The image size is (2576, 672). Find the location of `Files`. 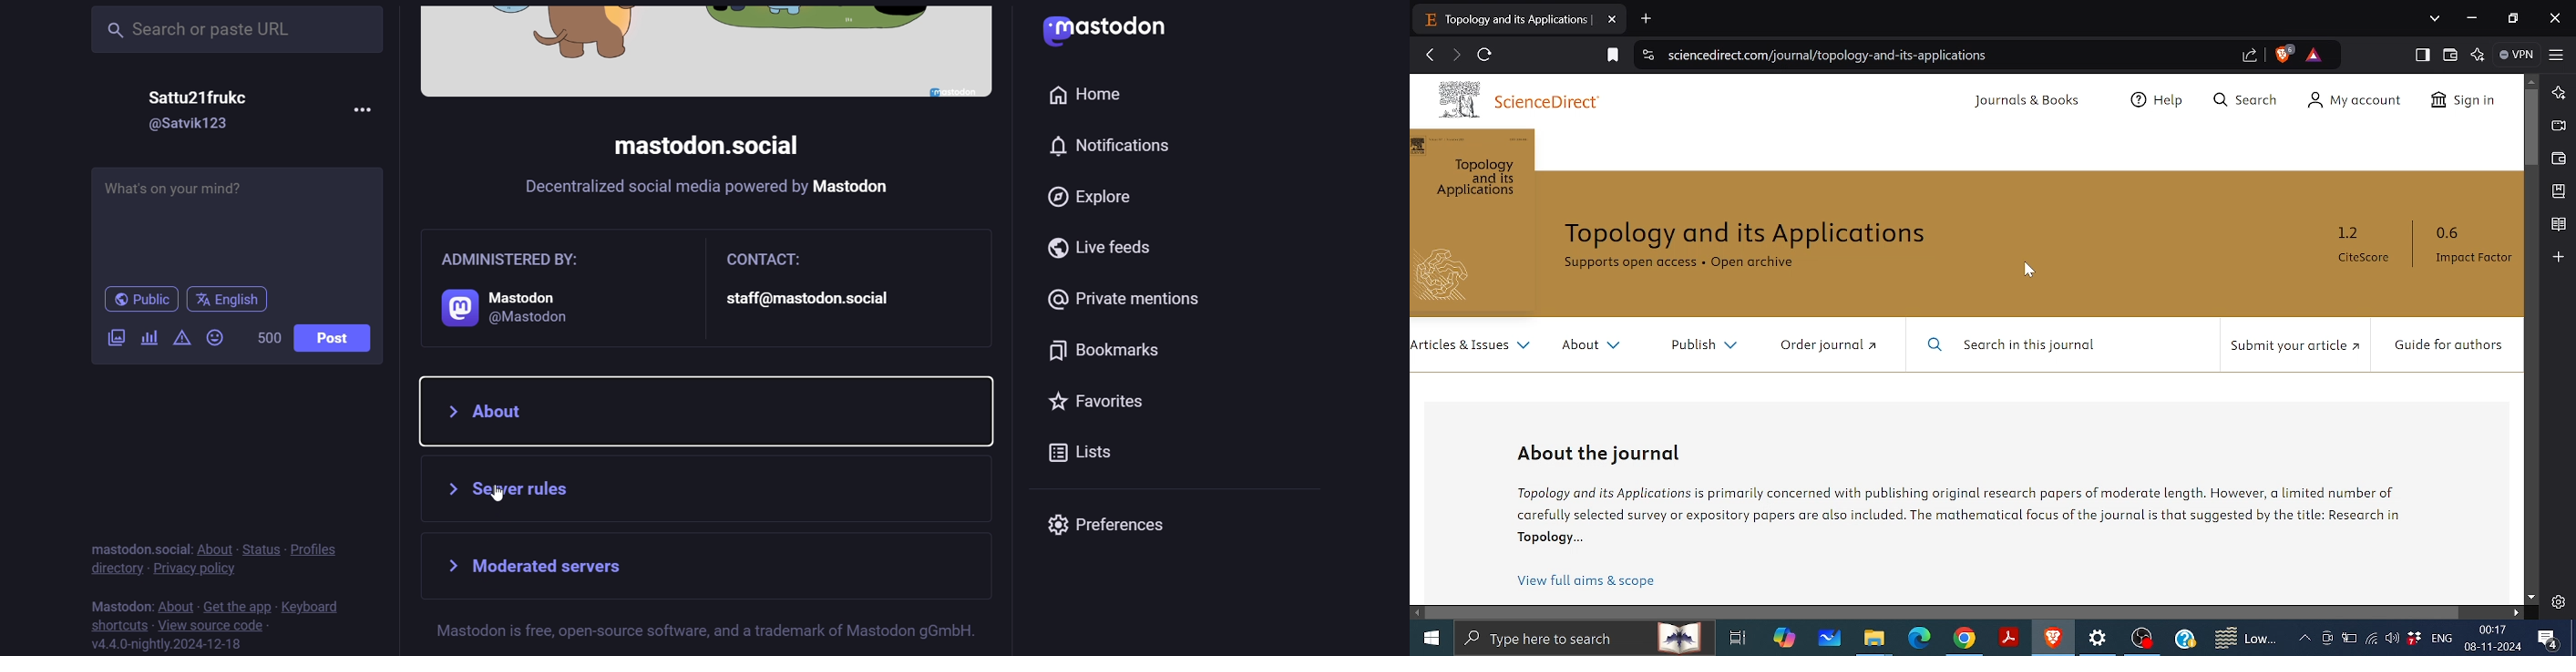

Files is located at coordinates (1873, 641).